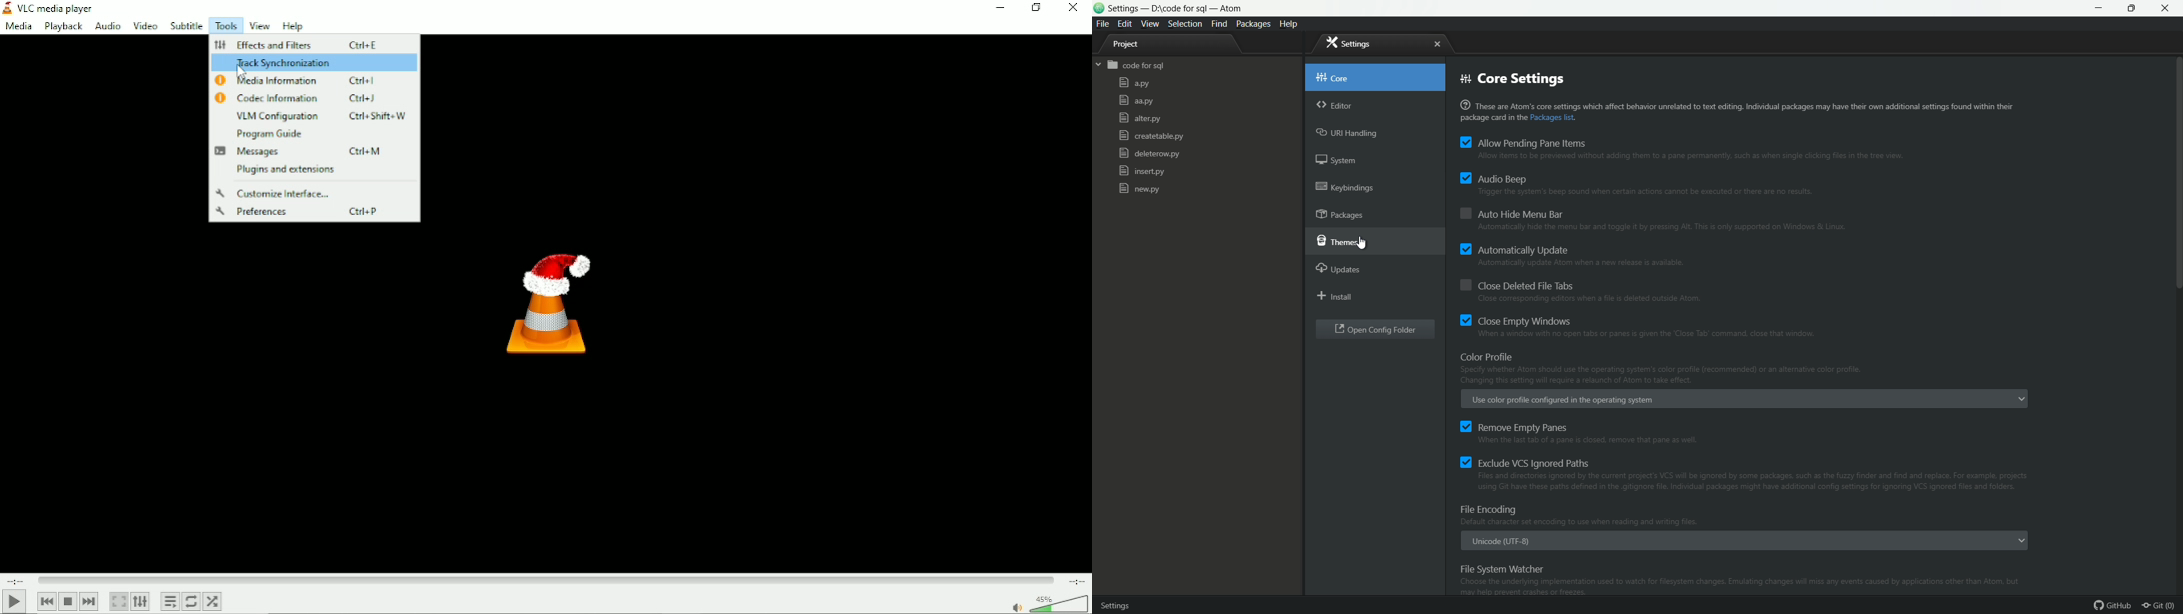  What do you see at coordinates (2114, 606) in the screenshot?
I see `github` at bounding box center [2114, 606].